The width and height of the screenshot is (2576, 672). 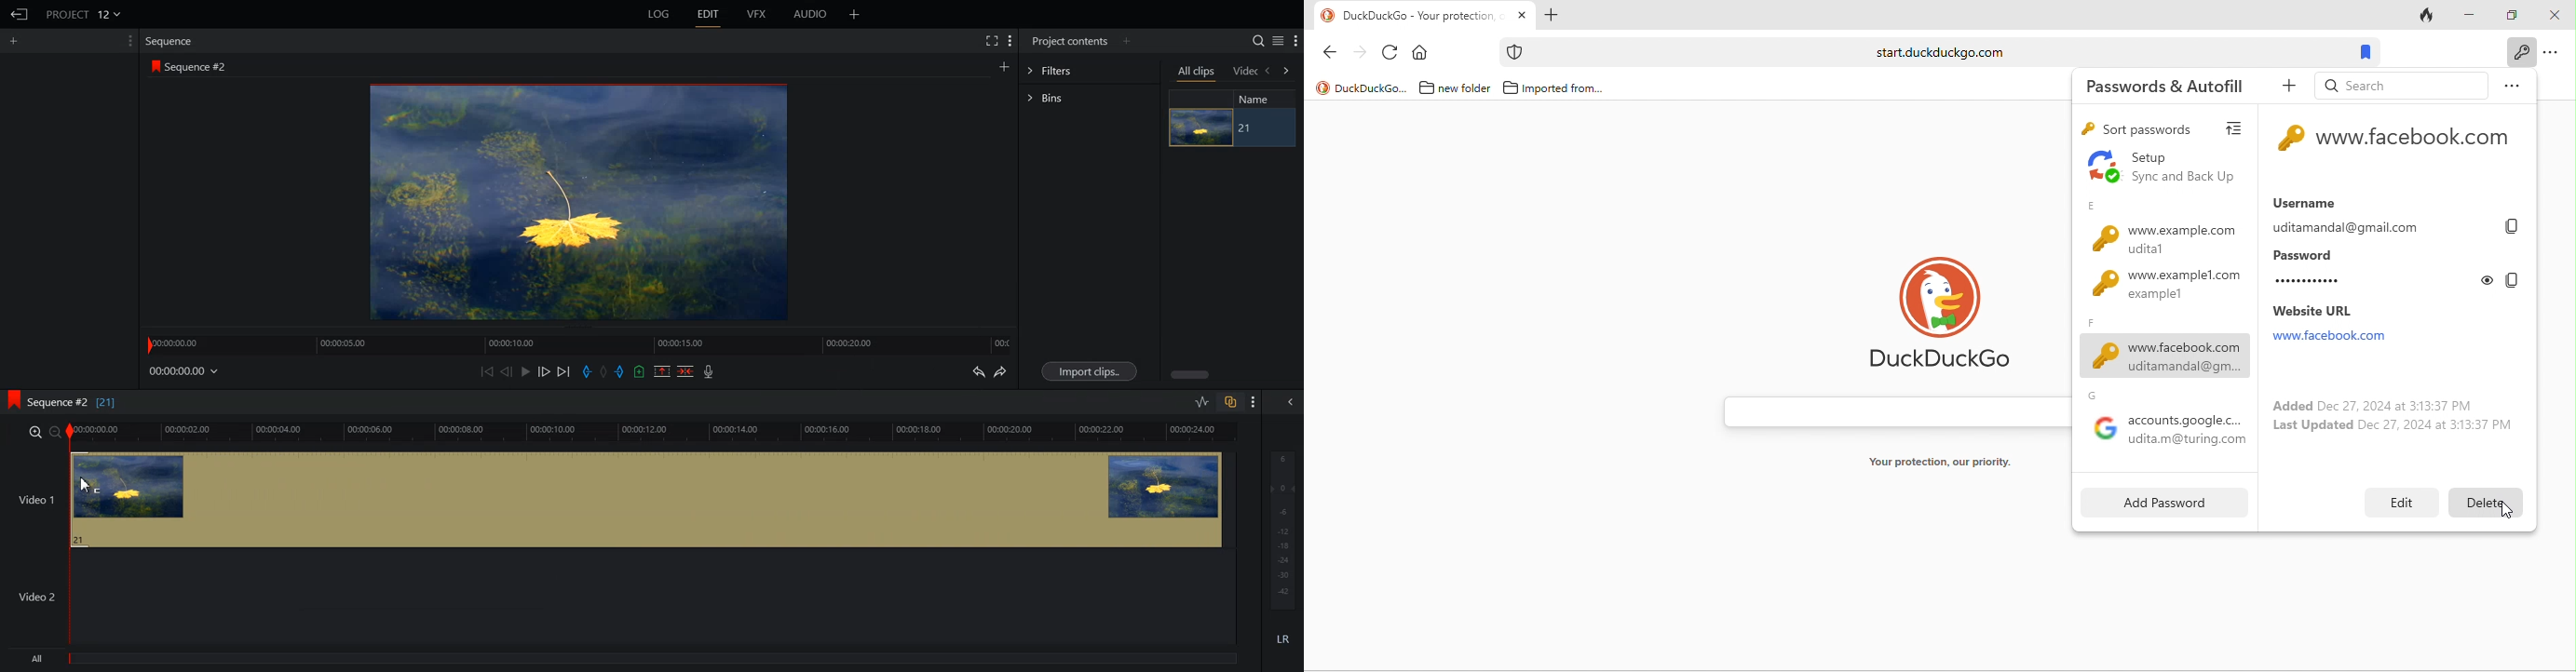 What do you see at coordinates (1089, 371) in the screenshot?
I see `Import Clips` at bounding box center [1089, 371].